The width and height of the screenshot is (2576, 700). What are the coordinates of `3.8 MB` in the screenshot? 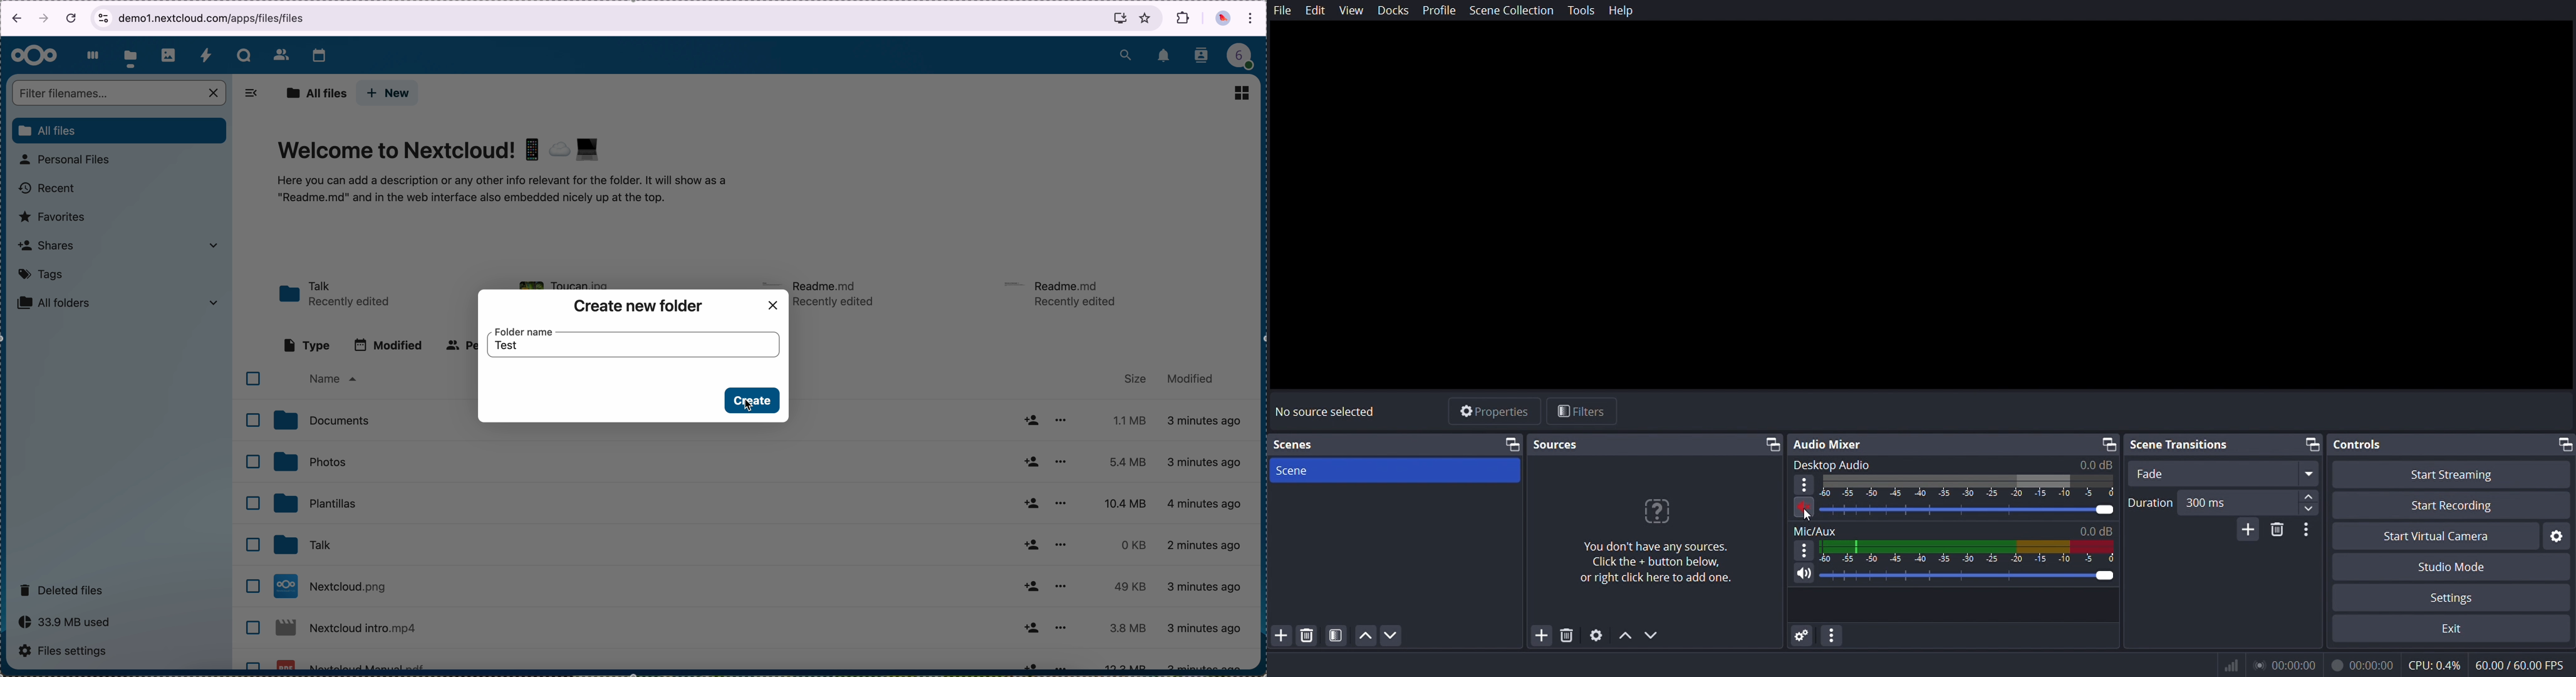 It's located at (1125, 629).